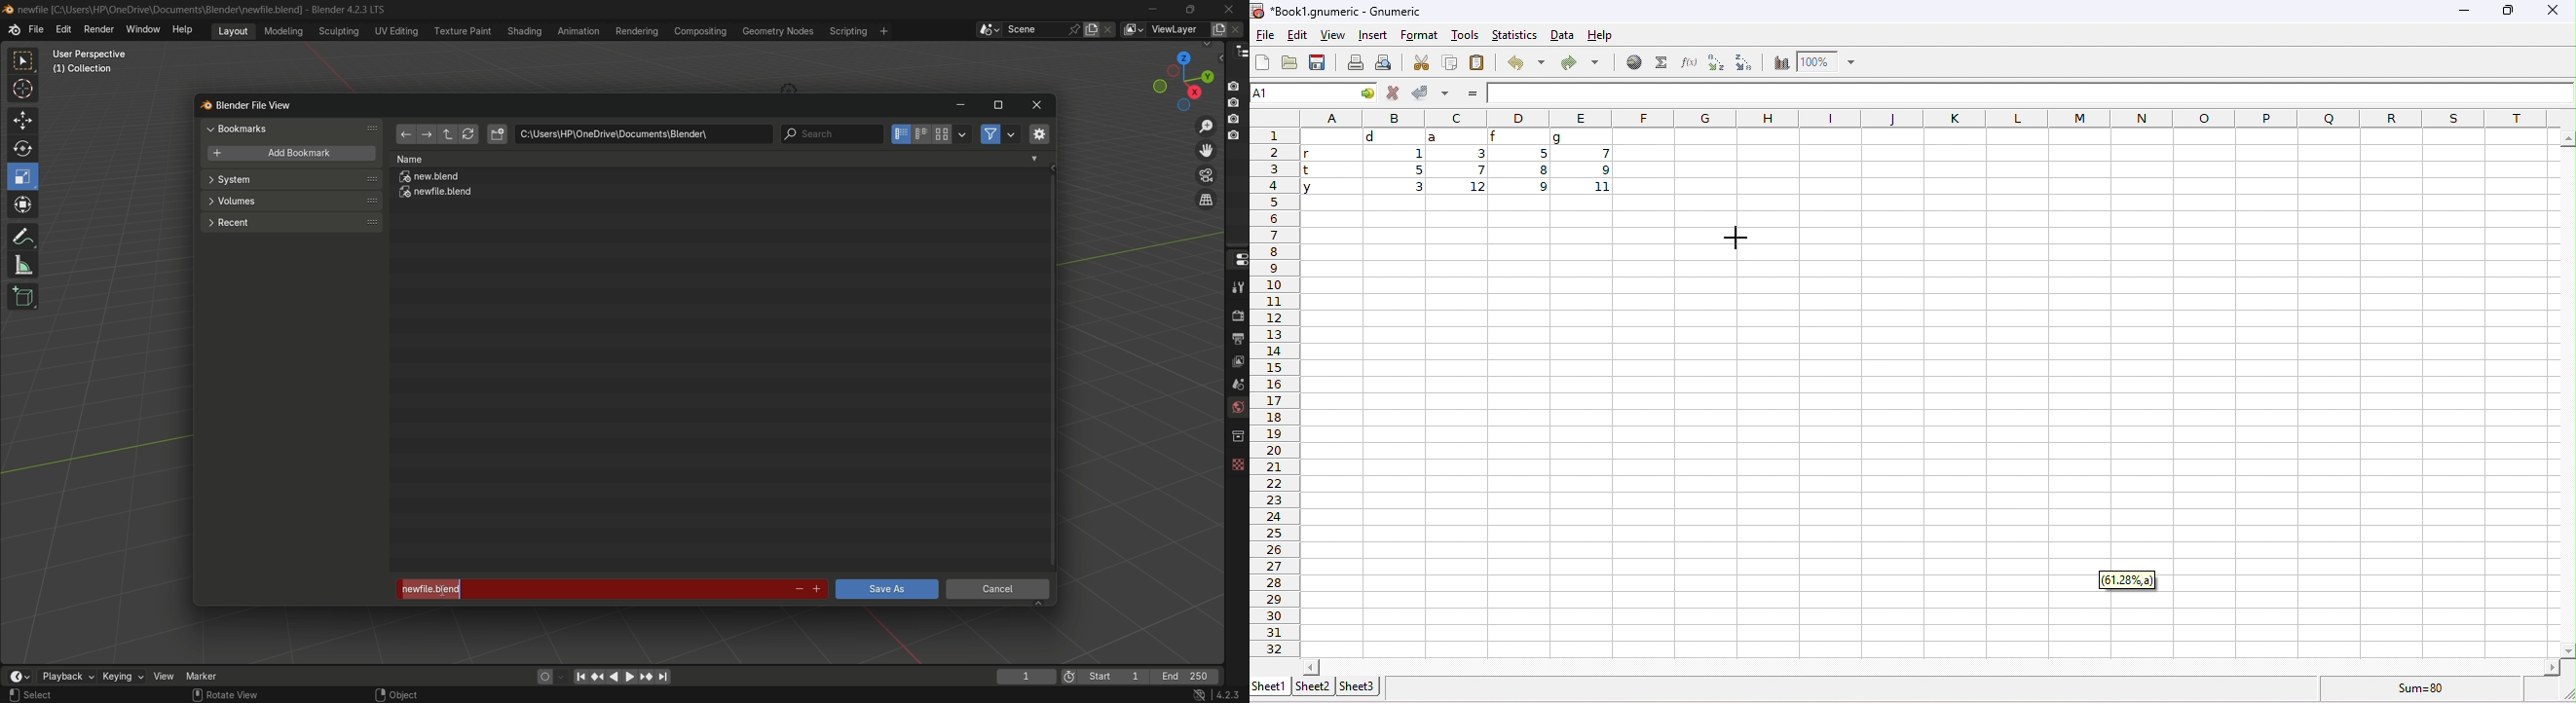 The height and width of the screenshot is (728, 2576). I want to click on hyperlink, so click(1631, 61).